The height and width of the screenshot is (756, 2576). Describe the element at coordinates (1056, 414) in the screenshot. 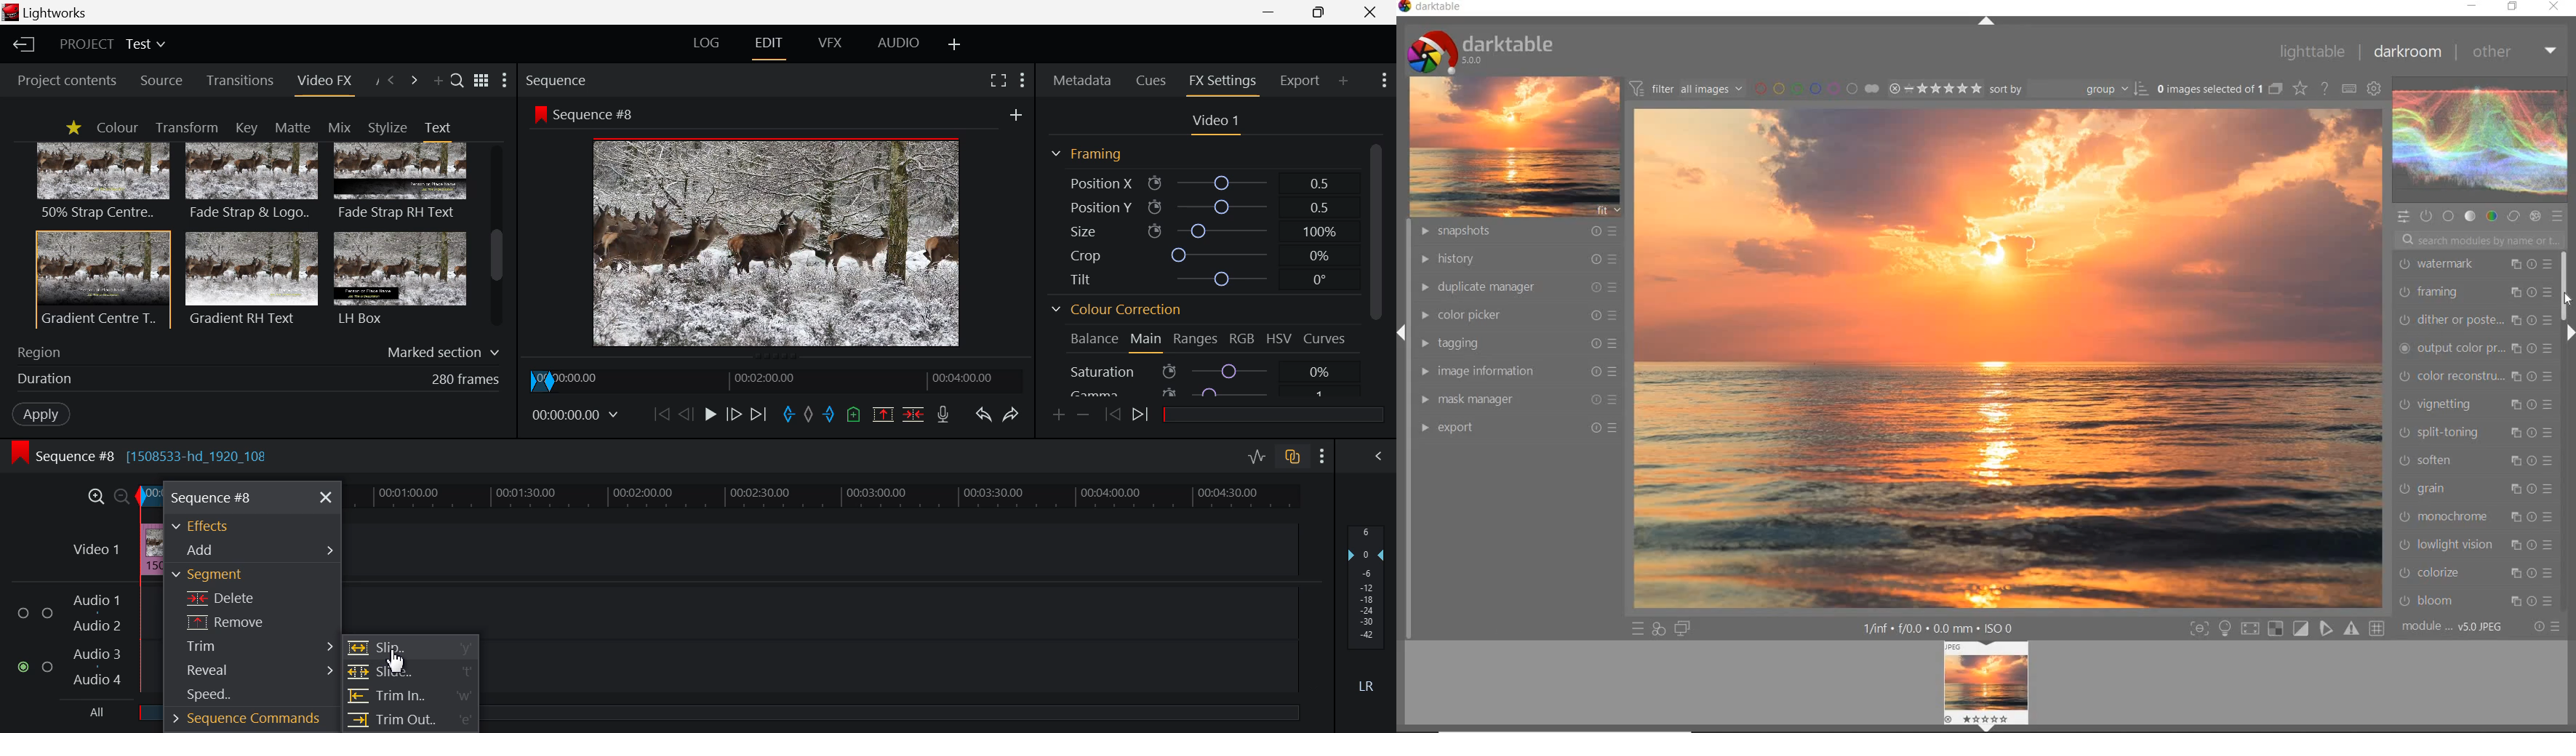

I see `Add keyframe` at that location.